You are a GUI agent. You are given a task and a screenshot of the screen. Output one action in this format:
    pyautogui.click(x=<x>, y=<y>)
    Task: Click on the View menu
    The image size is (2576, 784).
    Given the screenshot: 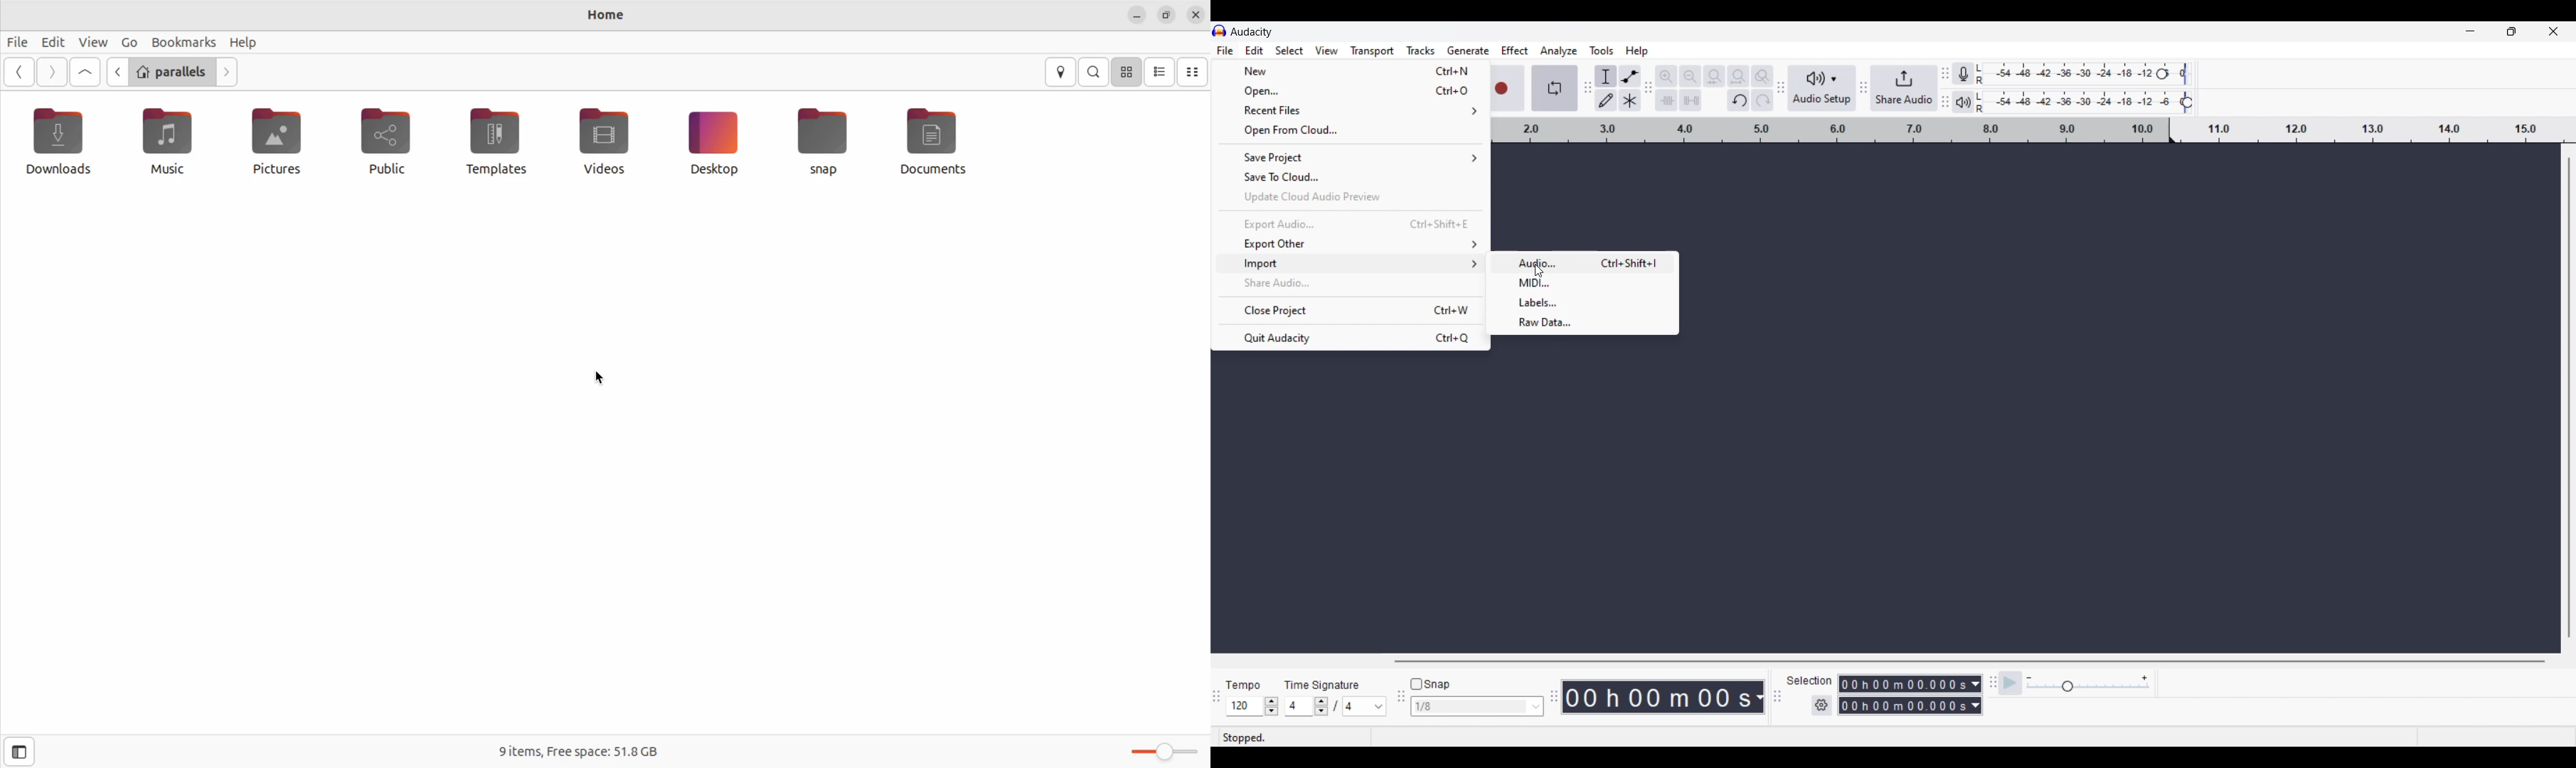 What is the action you would take?
    pyautogui.click(x=1327, y=50)
    